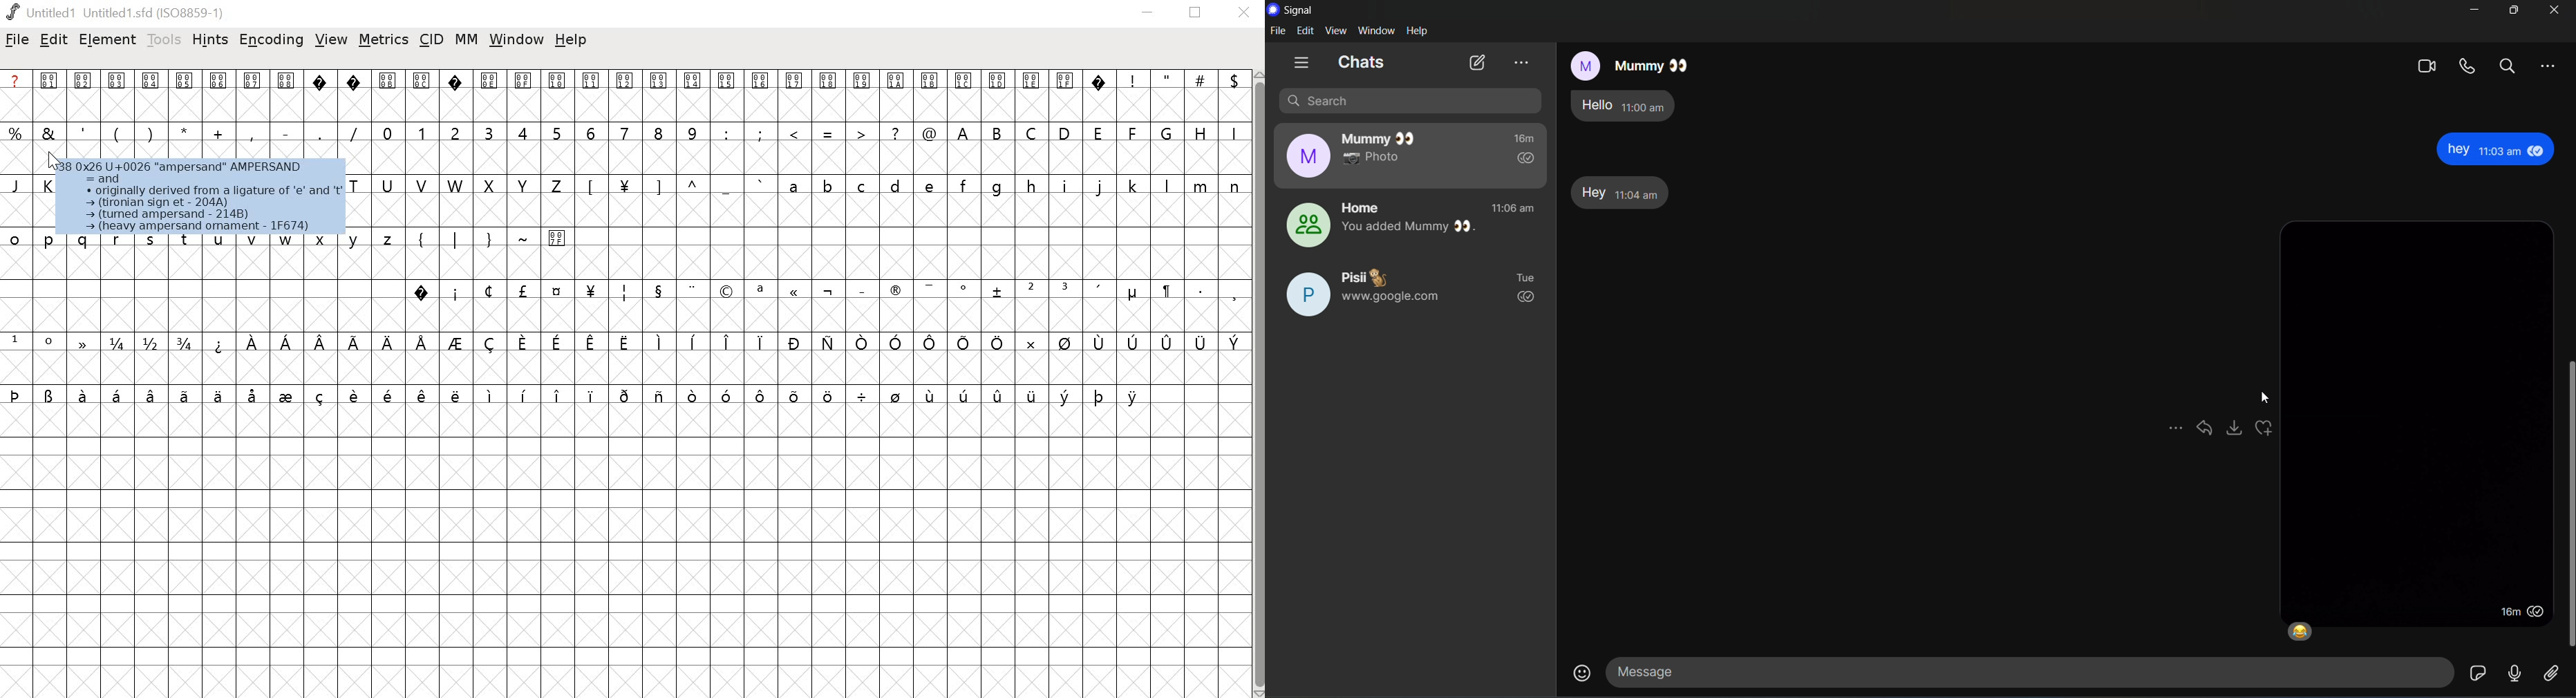 The image size is (2576, 700). What do you see at coordinates (896, 185) in the screenshot?
I see `d` at bounding box center [896, 185].